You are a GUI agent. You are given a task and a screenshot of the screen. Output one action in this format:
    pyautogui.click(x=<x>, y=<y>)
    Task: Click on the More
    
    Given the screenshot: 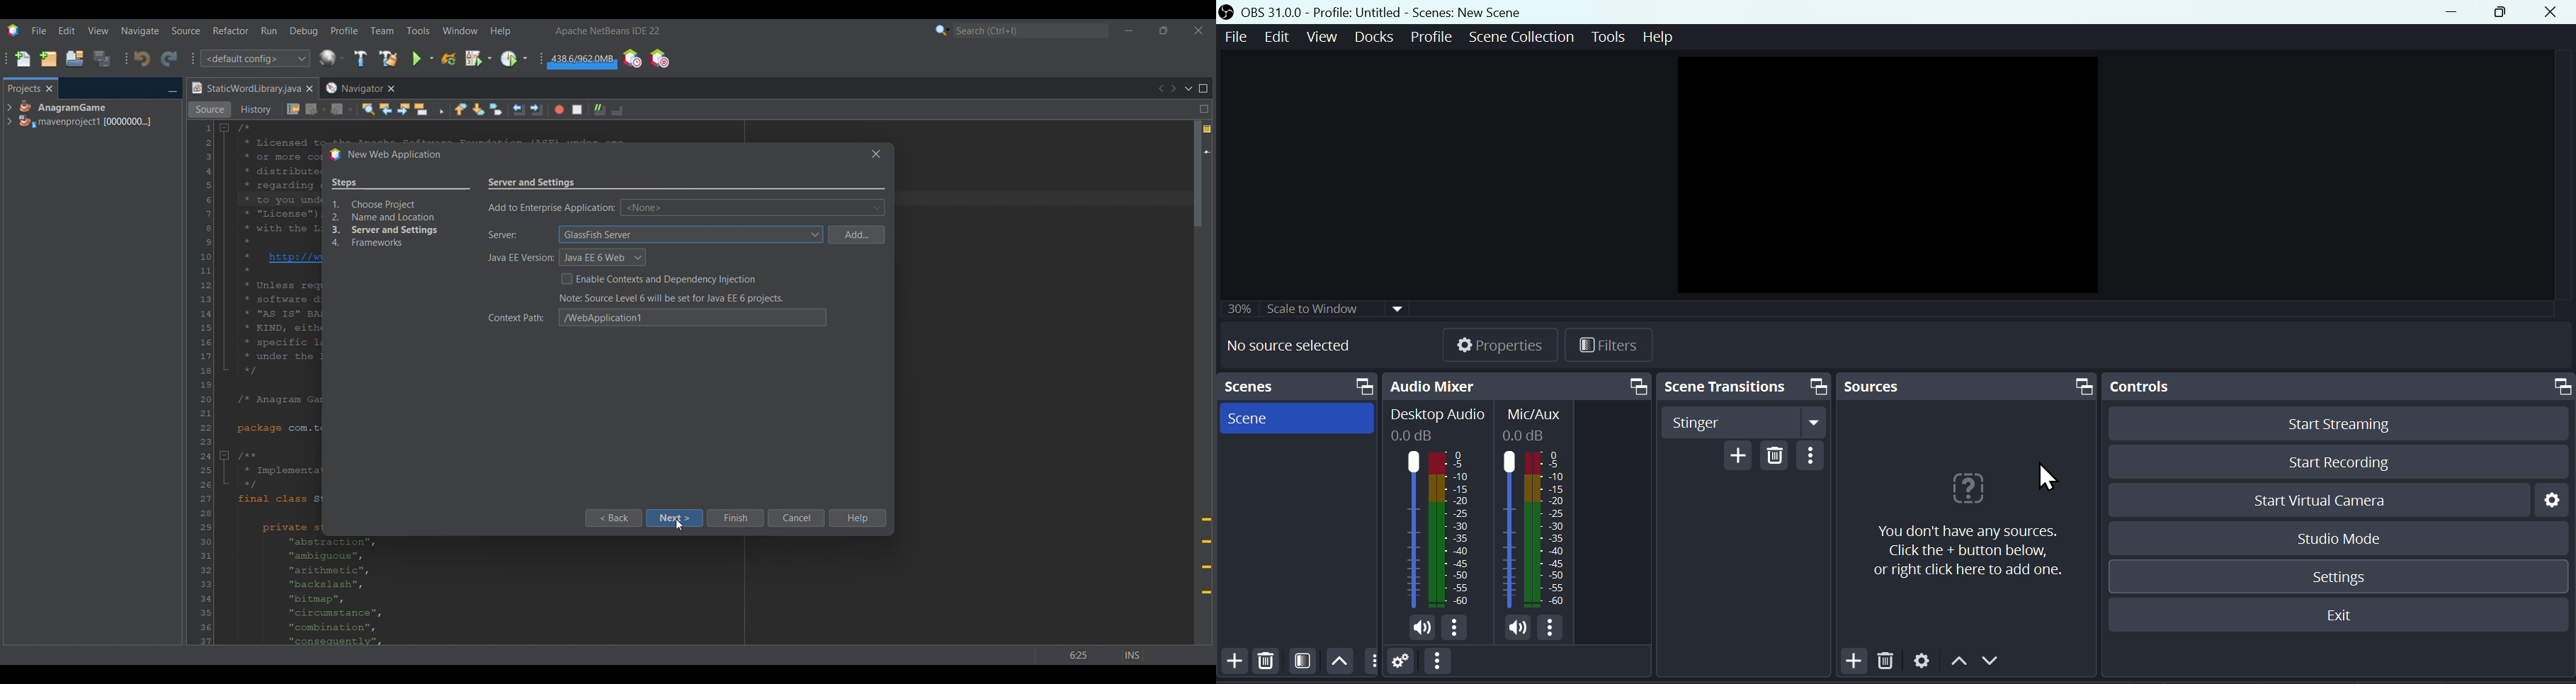 What is the action you would take?
    pyautogui.click(x=1373, y=662)
    